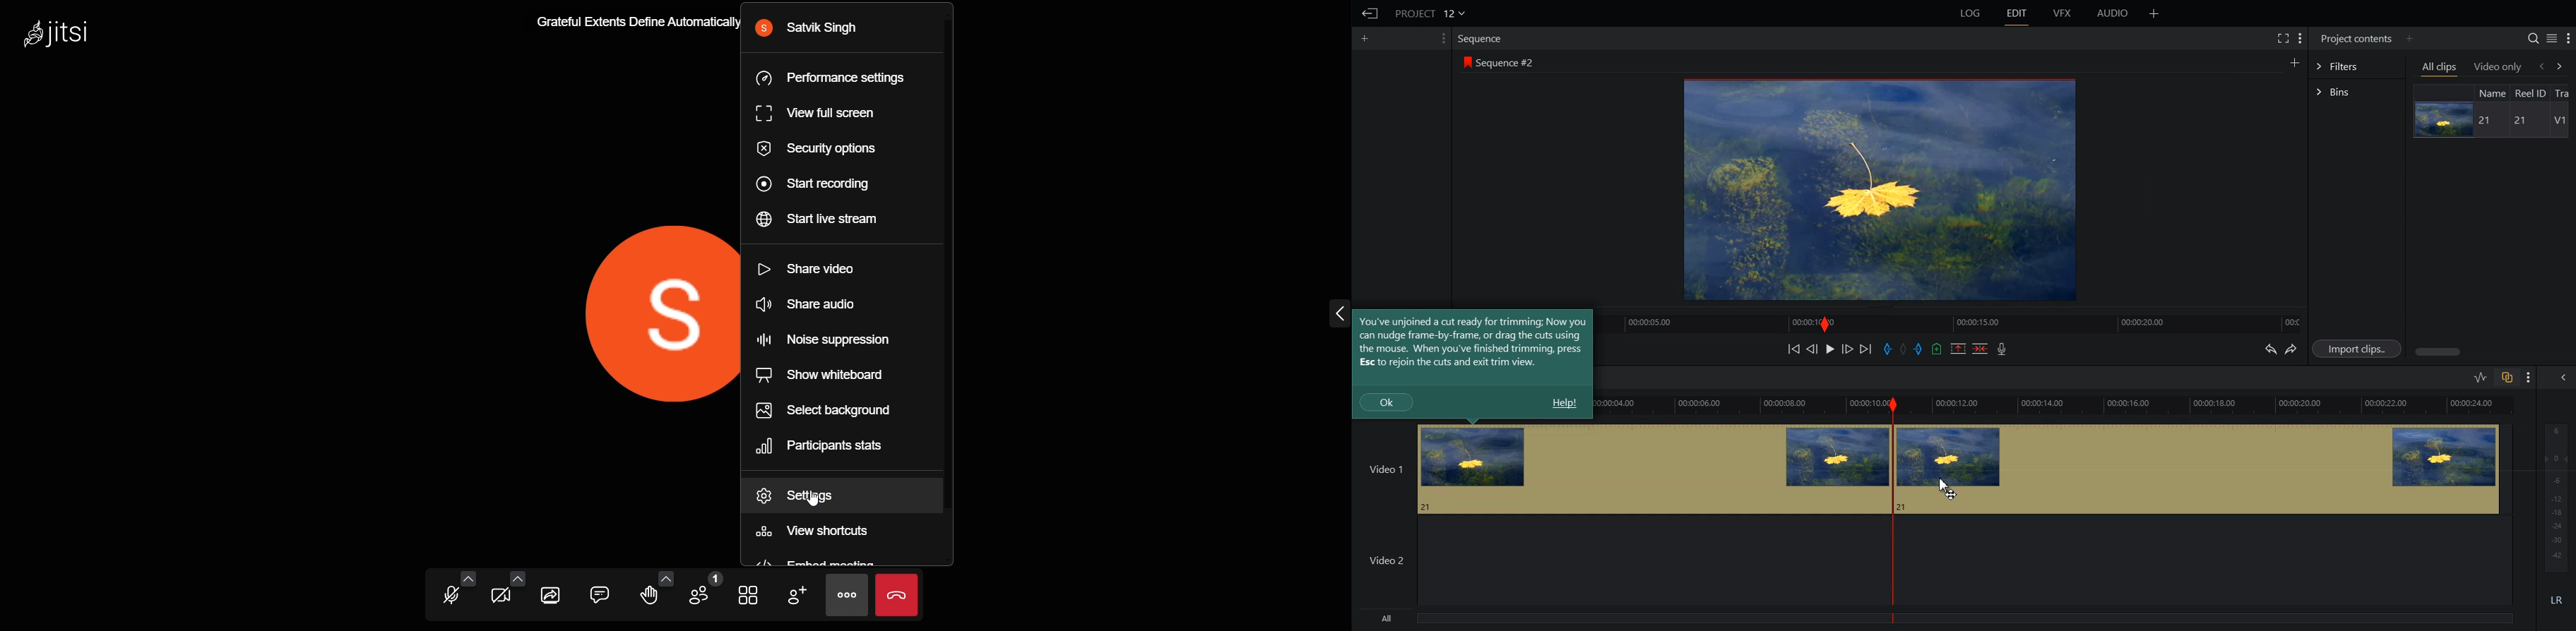 This screenshot has width=2576, height=644. Describe the element at coordinates (1980, 348) in the screenshot. I see `Delete` at that location.